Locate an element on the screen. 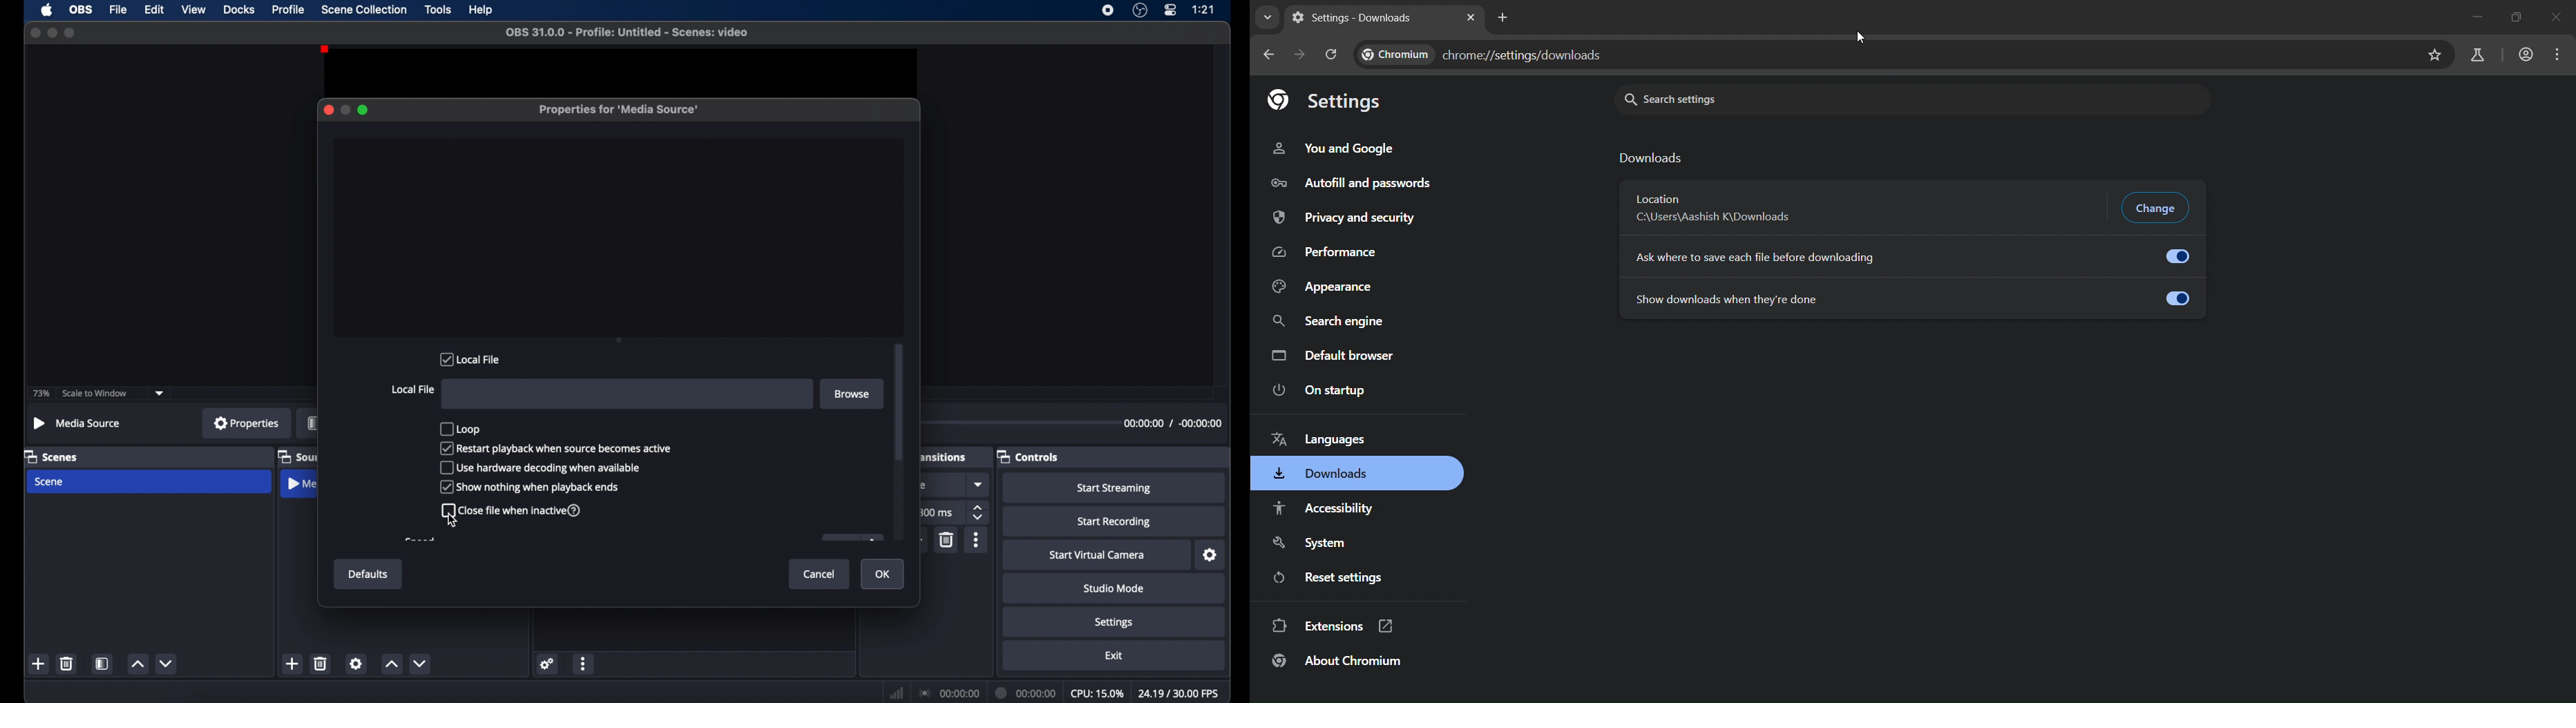 This screenshot has width=2576, height=728. view is located at coordinates (195, 10).